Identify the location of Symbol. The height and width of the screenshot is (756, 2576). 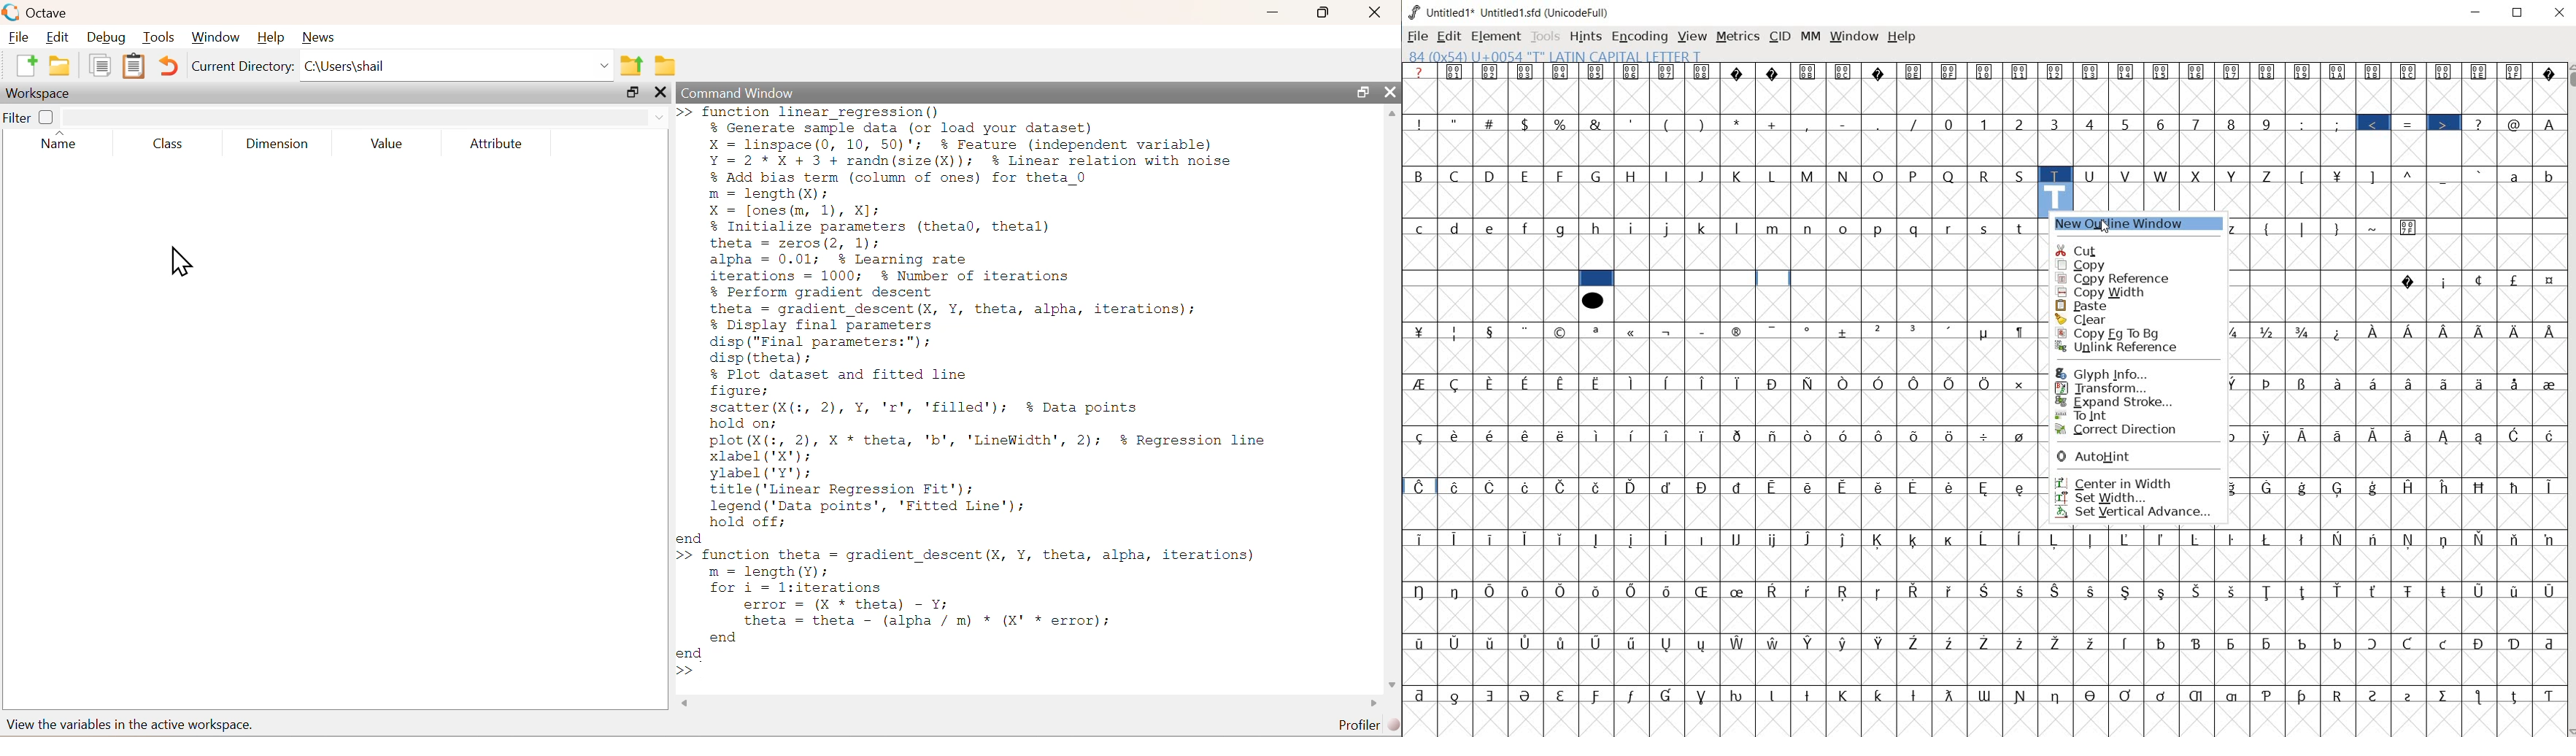
(2342, 436).